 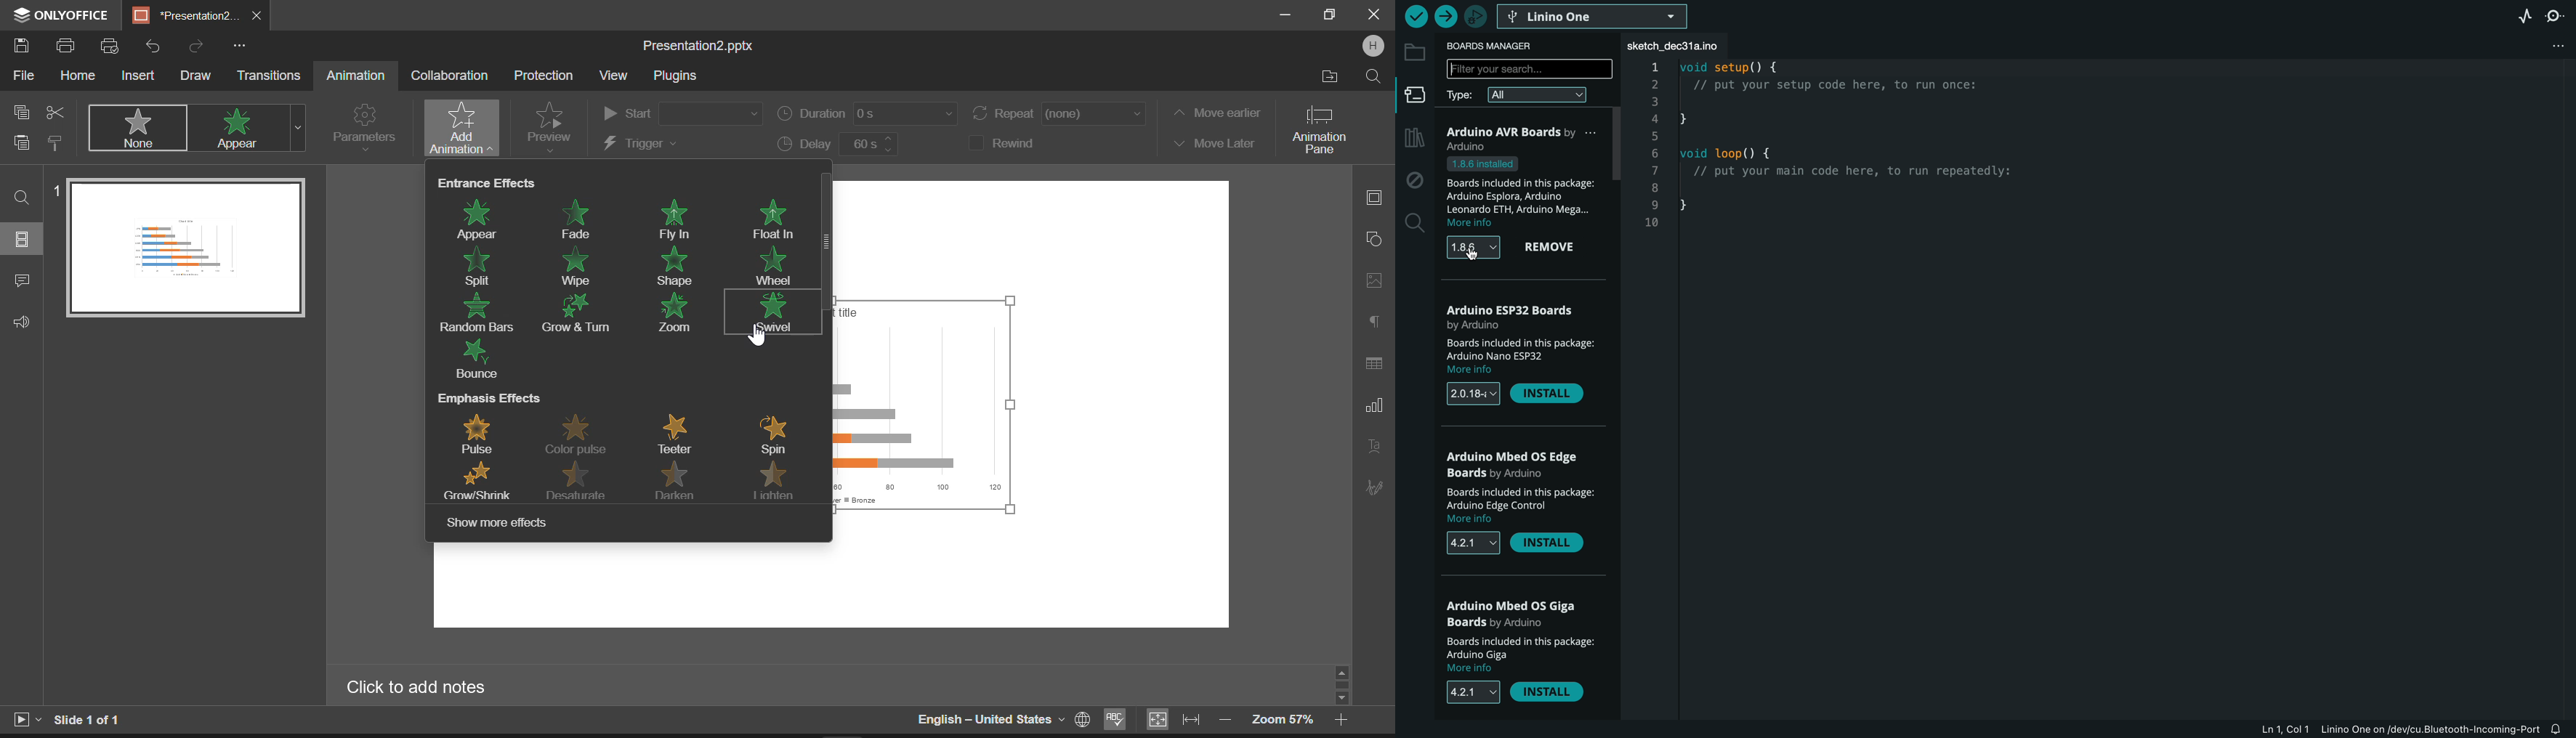 I want to click on Random Bars, so click(x=480, y=312).